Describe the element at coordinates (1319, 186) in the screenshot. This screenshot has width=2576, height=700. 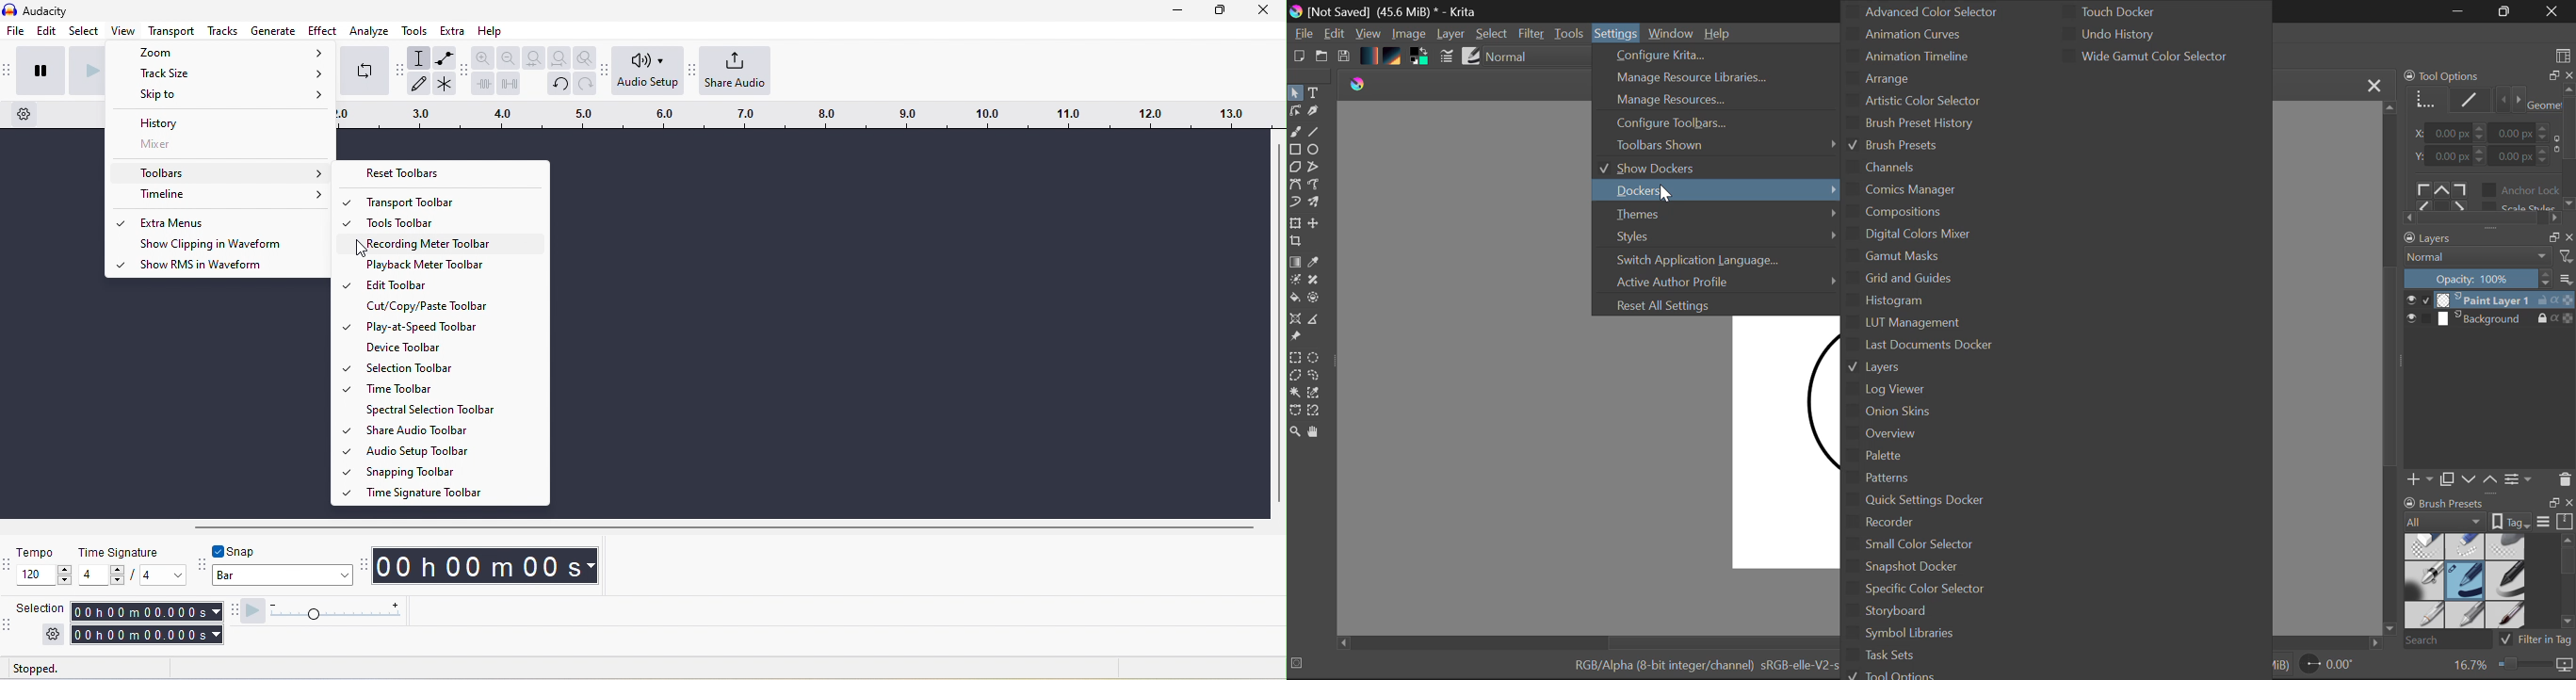
I see `Freehand Path Tool` at that location.